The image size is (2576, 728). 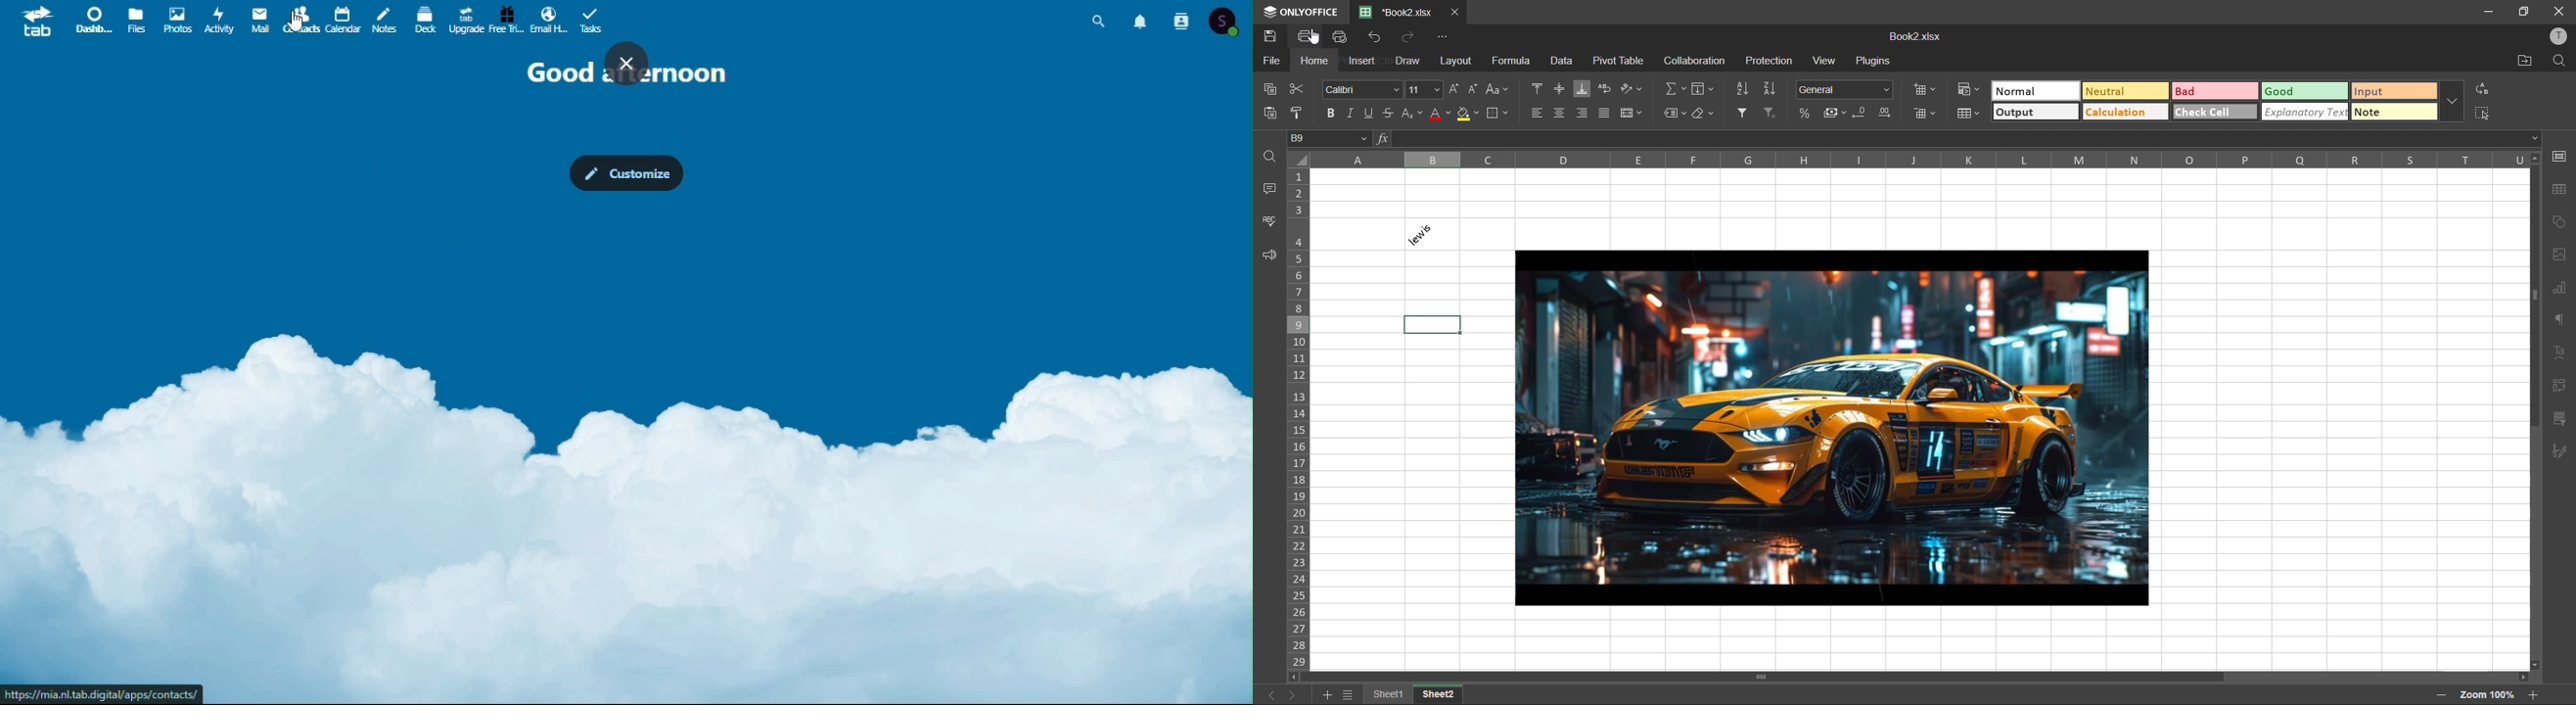 What do you see at coordinates (2305, 112) in the screenshot?
I see `explanatory text` at bounding box center [2305, 112].